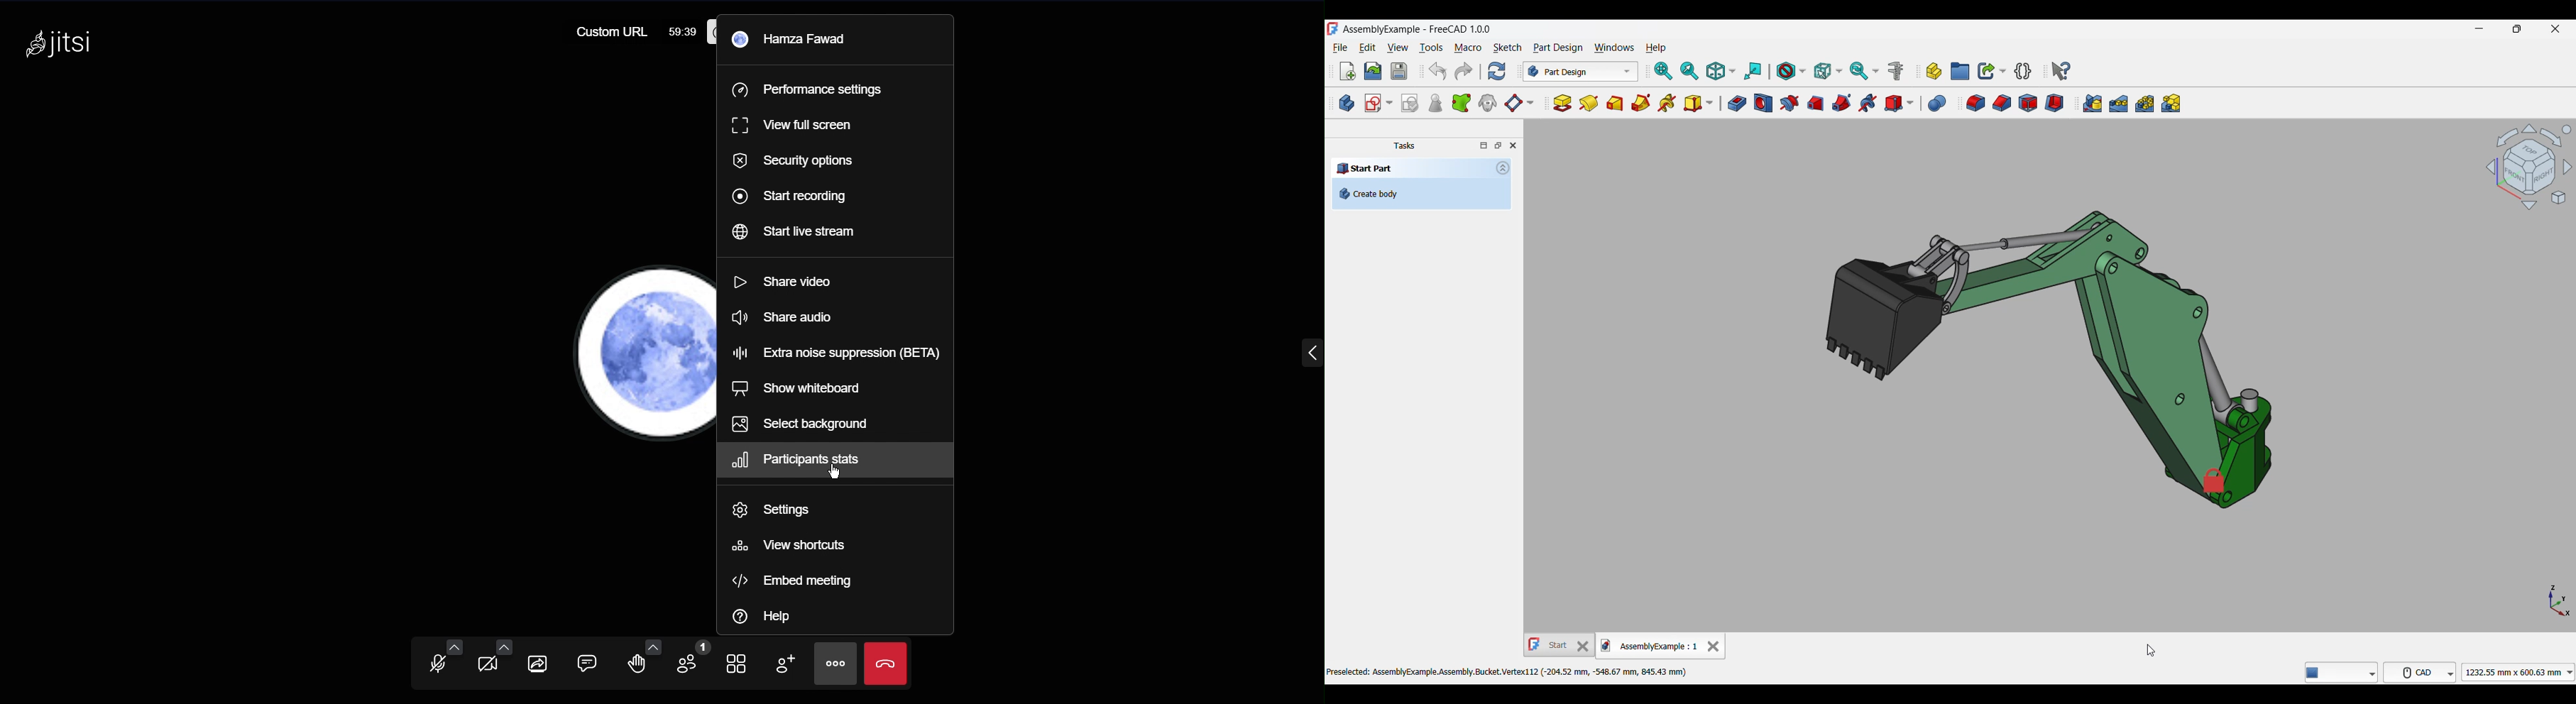 The height and width of the screenshot is (728, 2576). Describe the element at coordinates (1900, 103) in the screenshot. I see `Create a subtractive primitive options` at that location.